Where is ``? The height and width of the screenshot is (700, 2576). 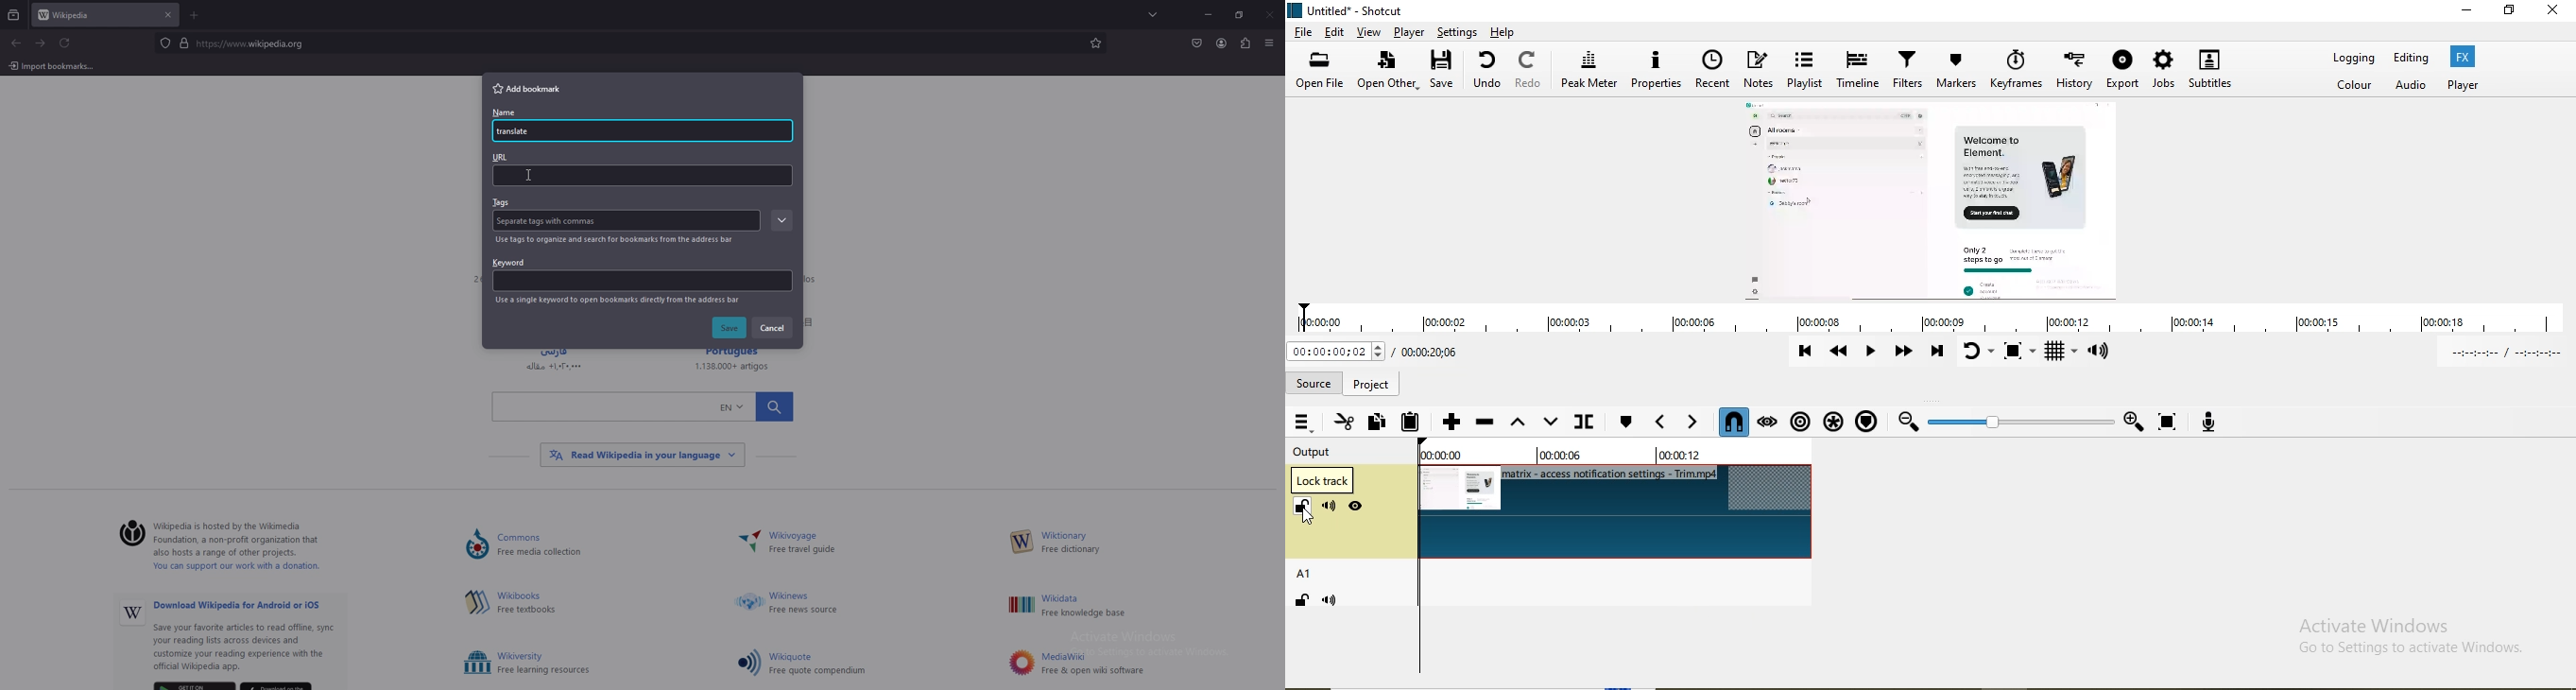
 is located at coordinates (1096, 664).